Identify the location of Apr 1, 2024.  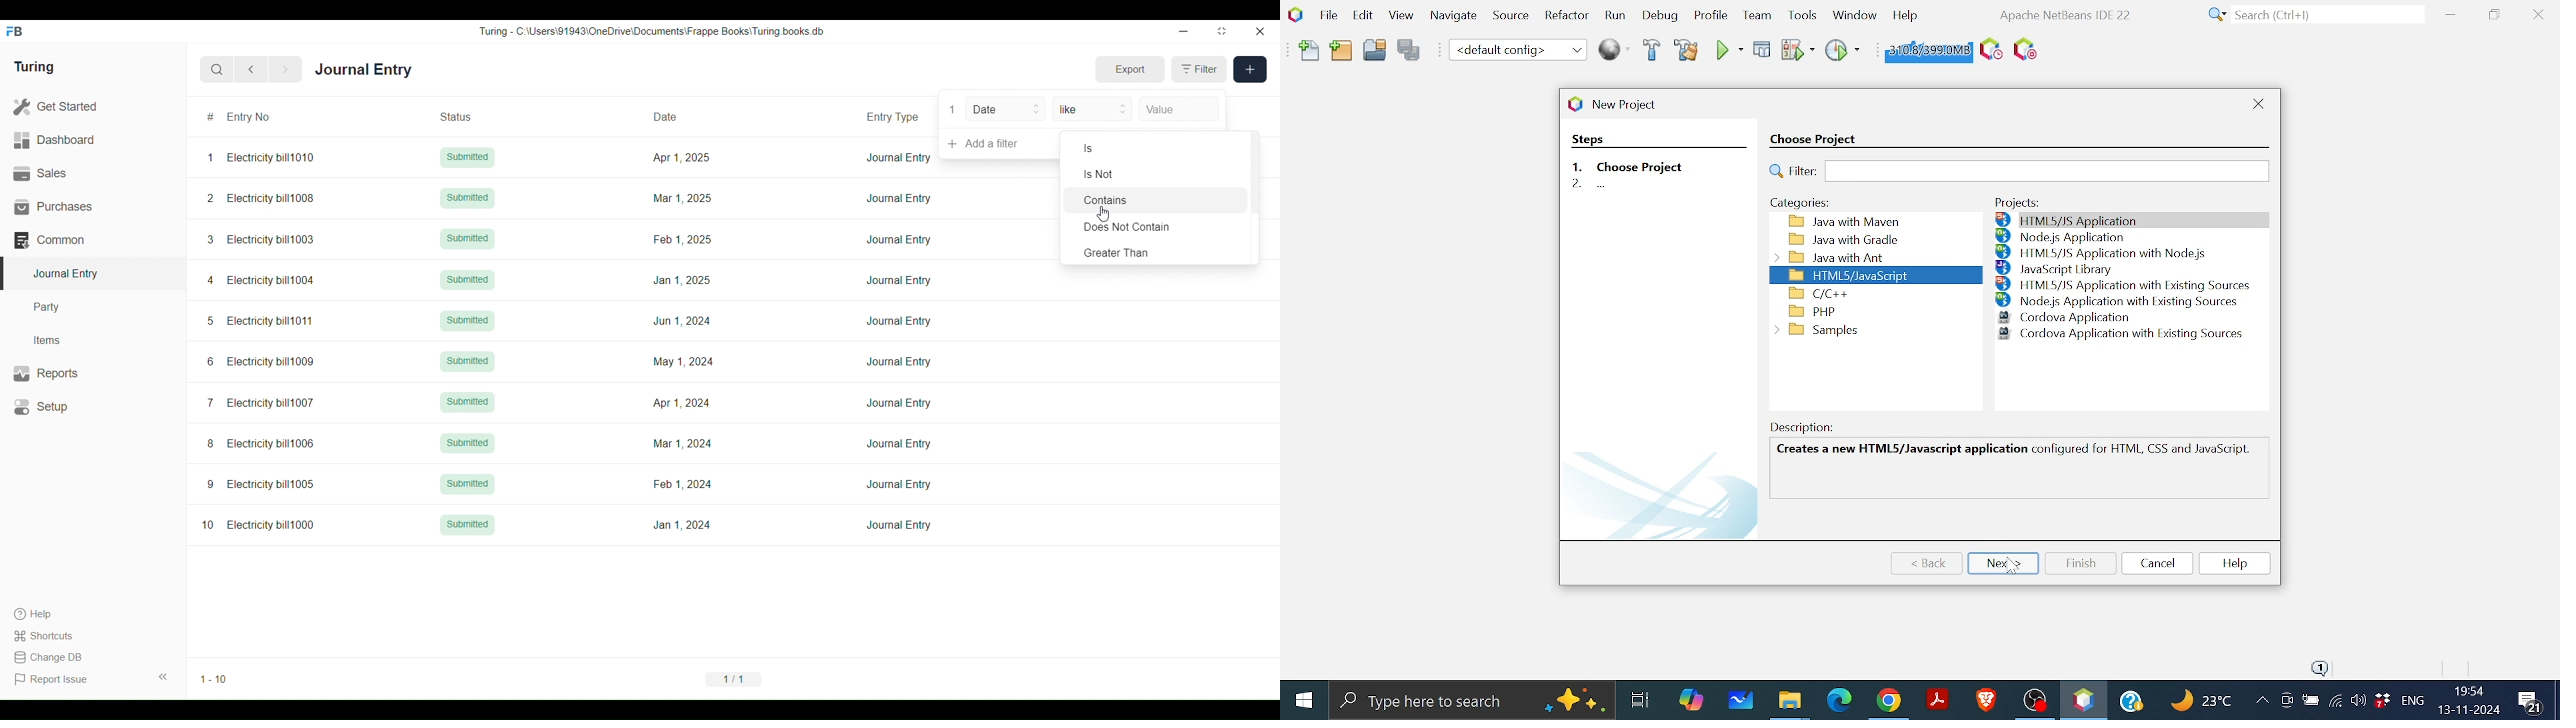
(681, 403).